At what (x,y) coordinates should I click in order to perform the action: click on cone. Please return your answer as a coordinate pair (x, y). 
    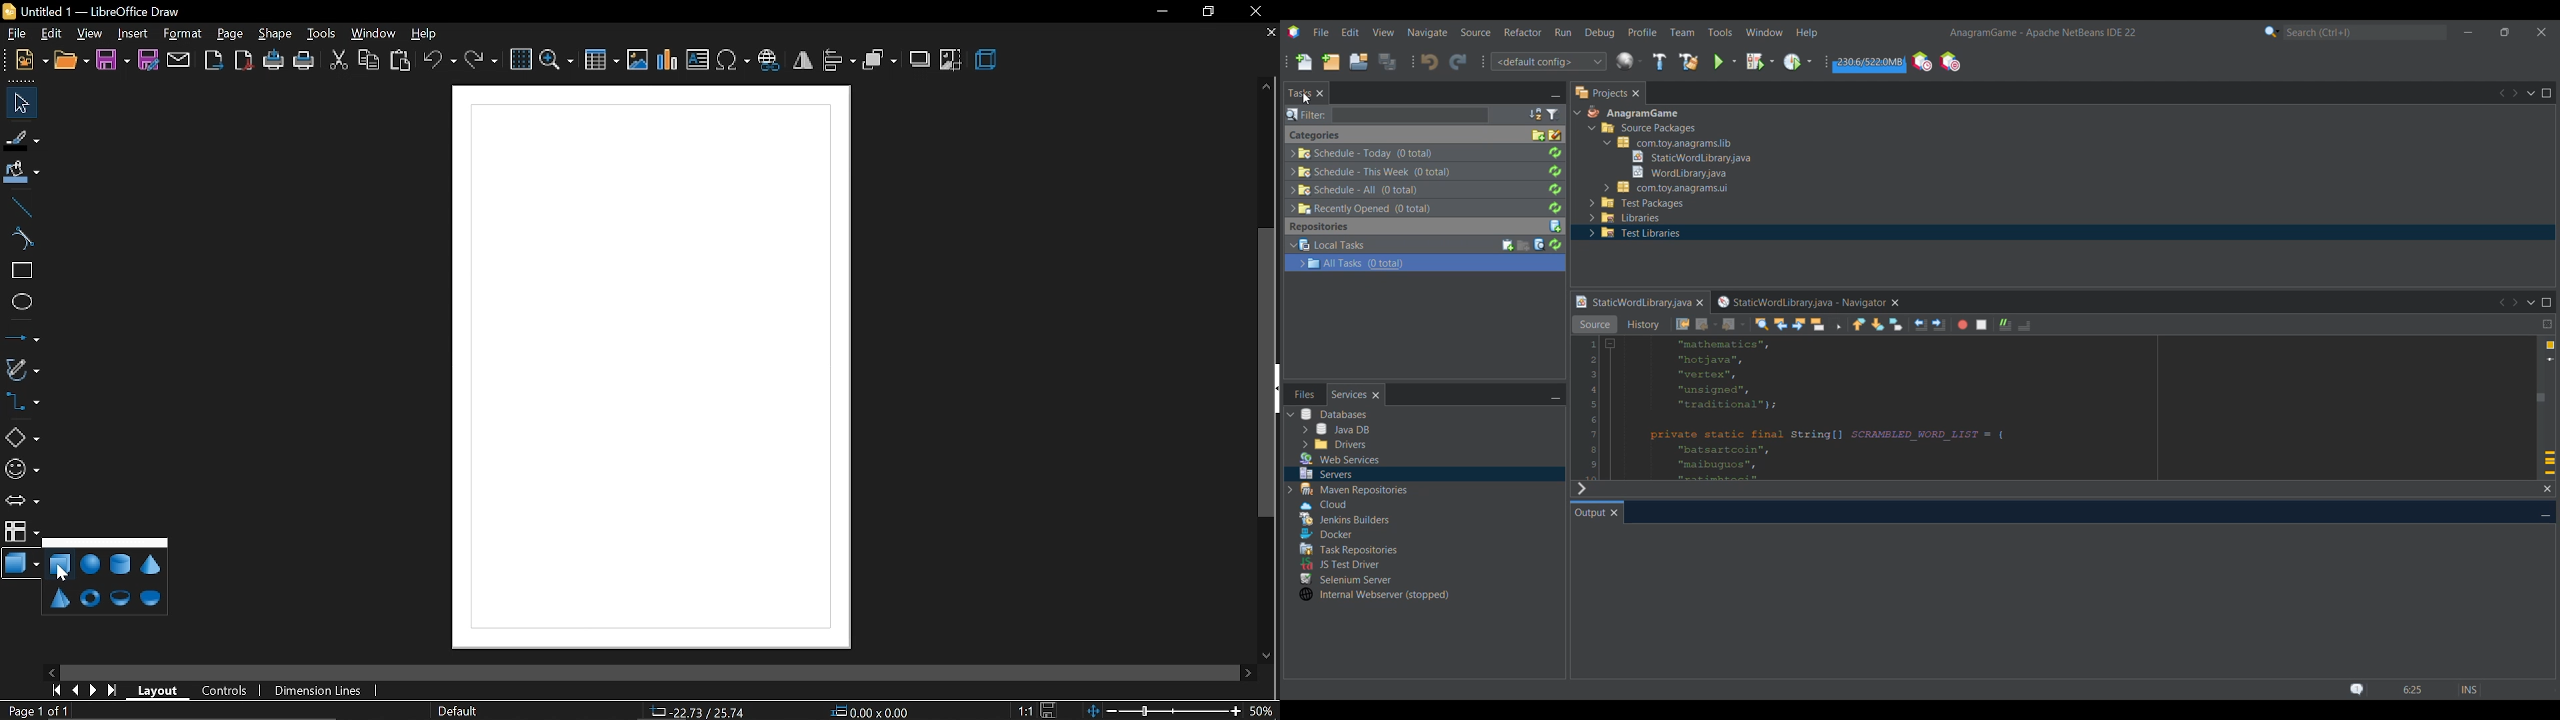
    Looking at the image, I should click on (152, 565).